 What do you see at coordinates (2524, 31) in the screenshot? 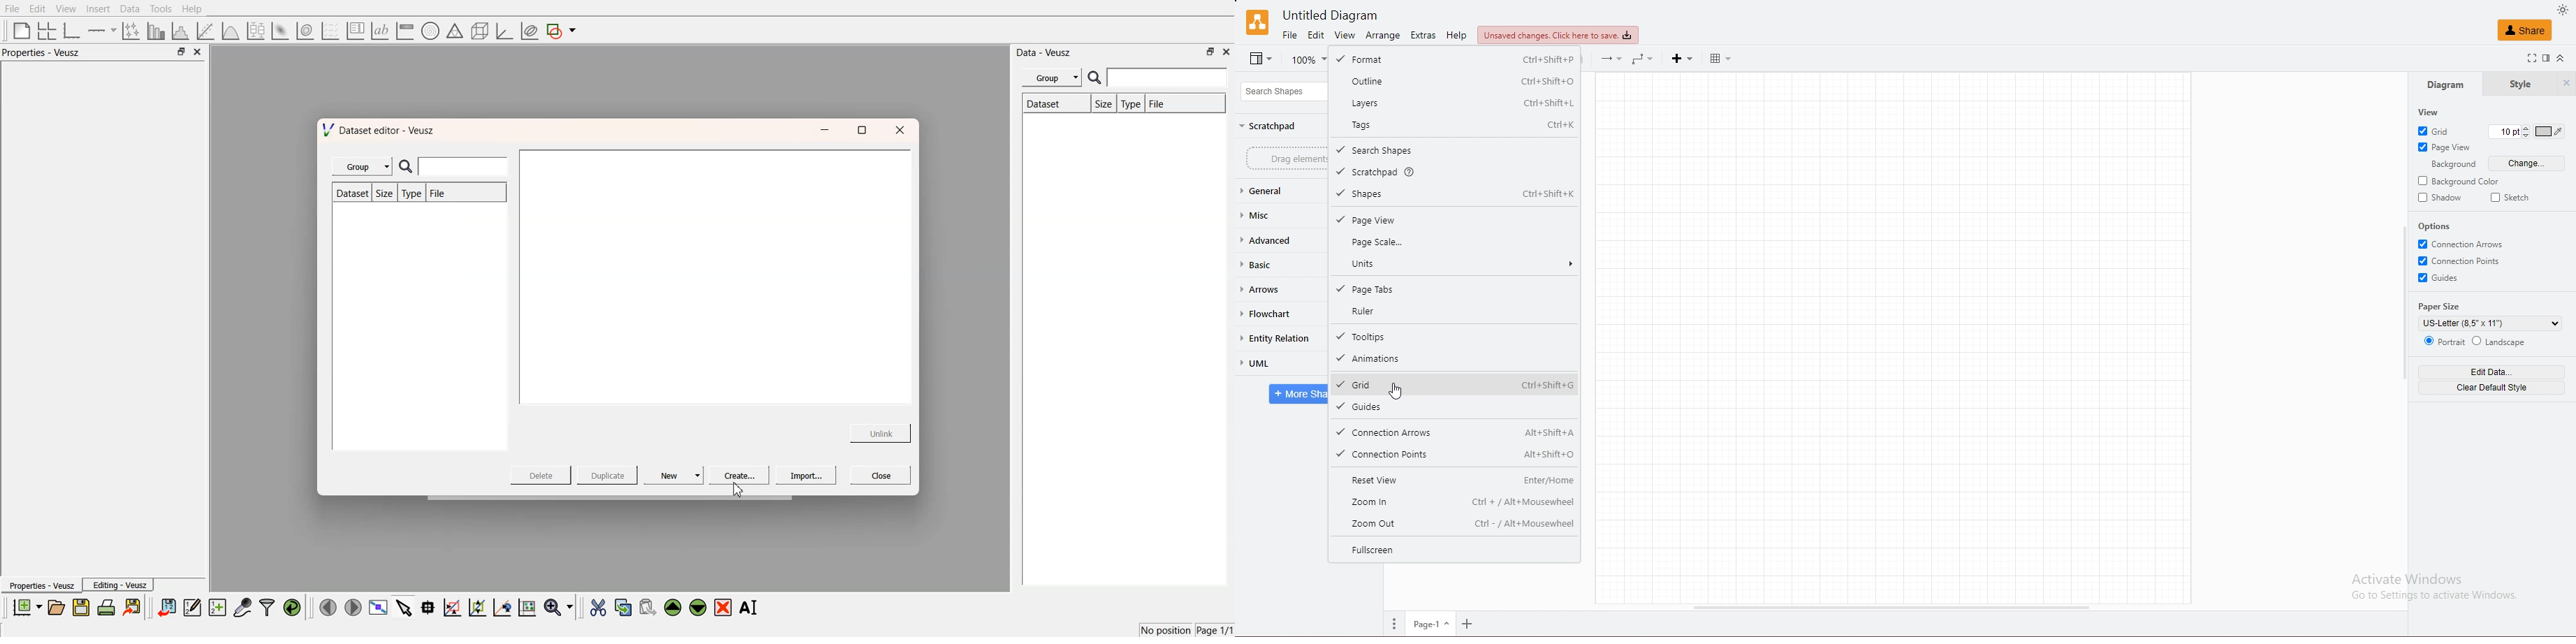
I see `share` at bounding box center [2524, 31].